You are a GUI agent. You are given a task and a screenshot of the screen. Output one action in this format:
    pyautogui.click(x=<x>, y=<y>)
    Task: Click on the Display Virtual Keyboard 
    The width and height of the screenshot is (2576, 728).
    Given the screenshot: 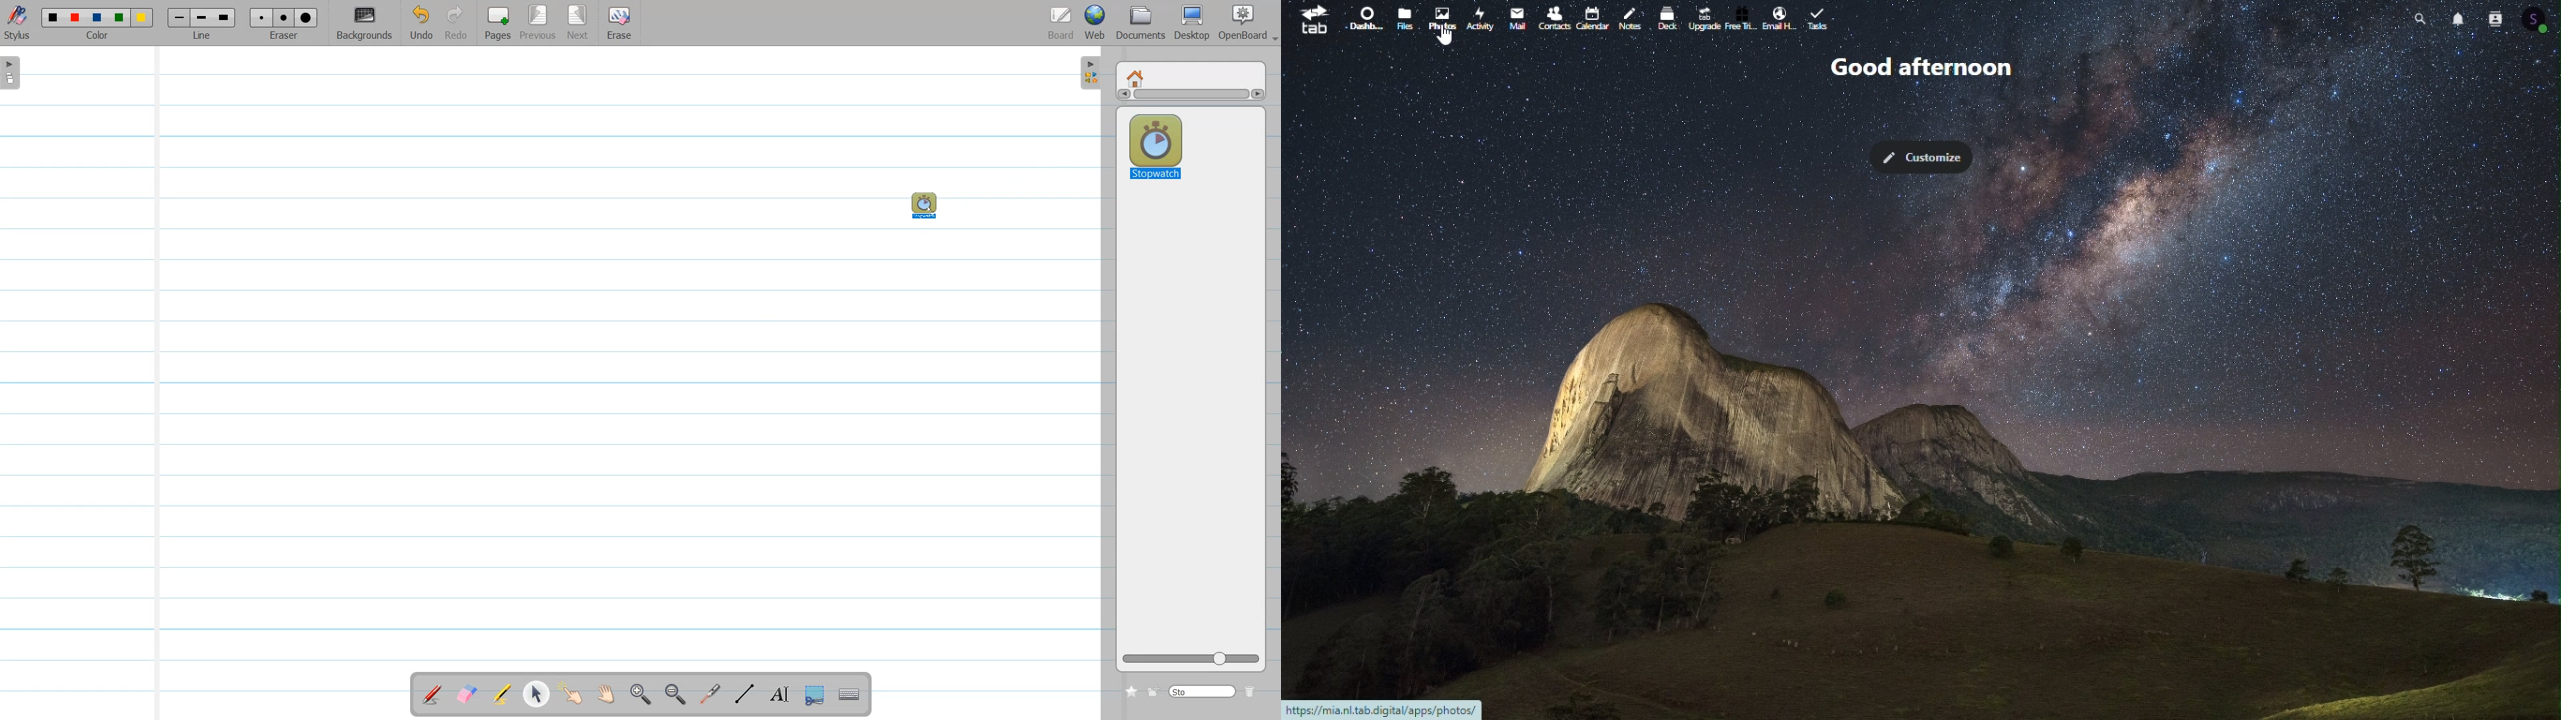 What is the action you would take?
    pyautogui.click(x=851, y=695)
    